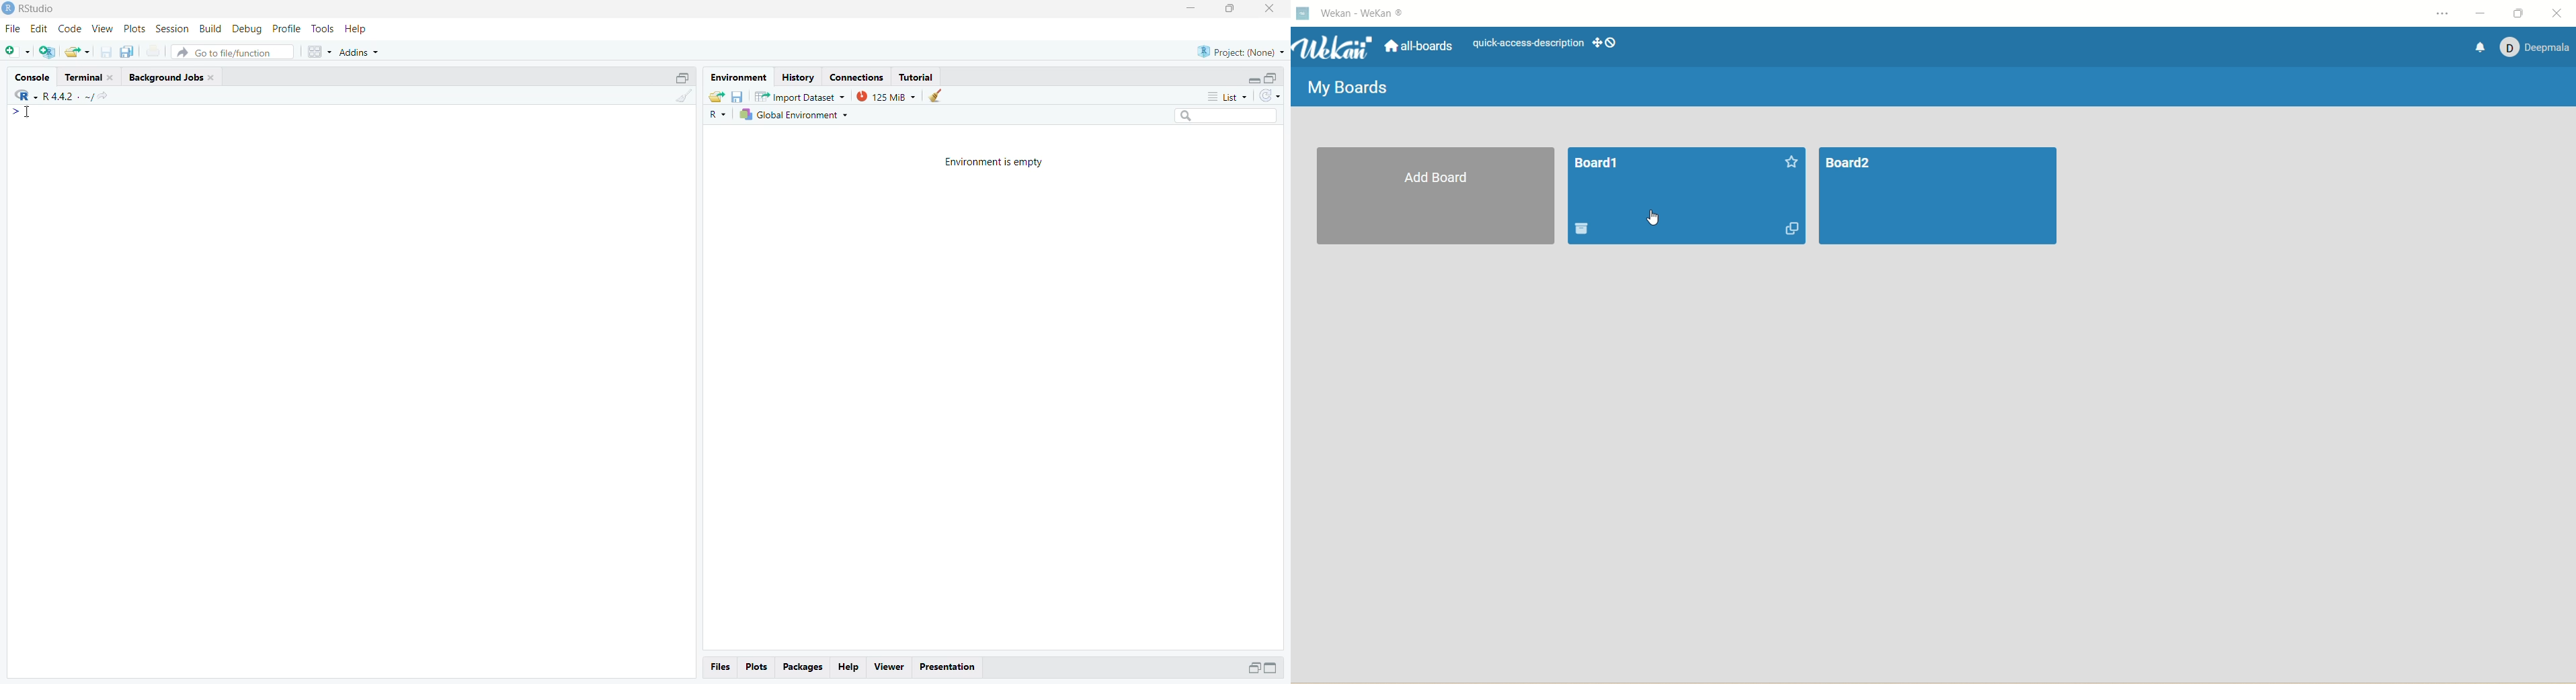  I want to click on Session, so click(172, 28).